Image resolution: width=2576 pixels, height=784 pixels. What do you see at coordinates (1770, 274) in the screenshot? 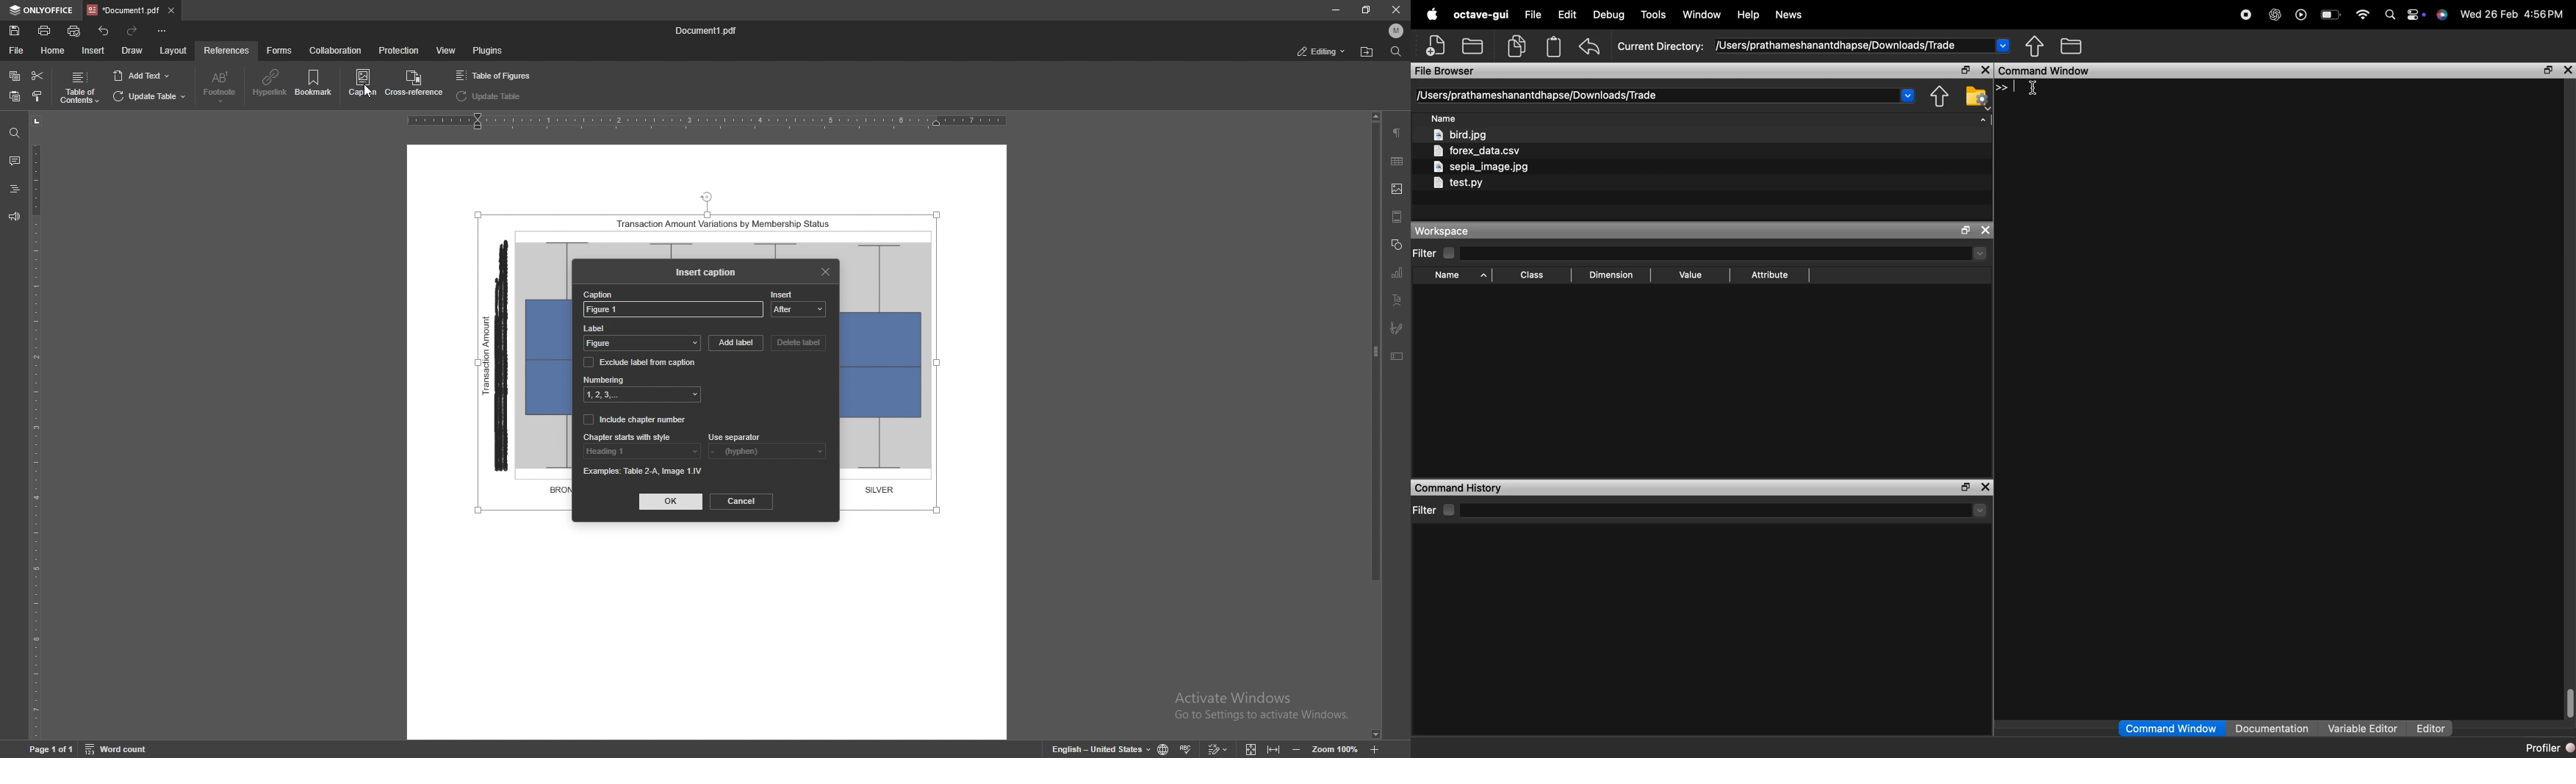
I see `Attribute` at bounding box center [1770, 274].